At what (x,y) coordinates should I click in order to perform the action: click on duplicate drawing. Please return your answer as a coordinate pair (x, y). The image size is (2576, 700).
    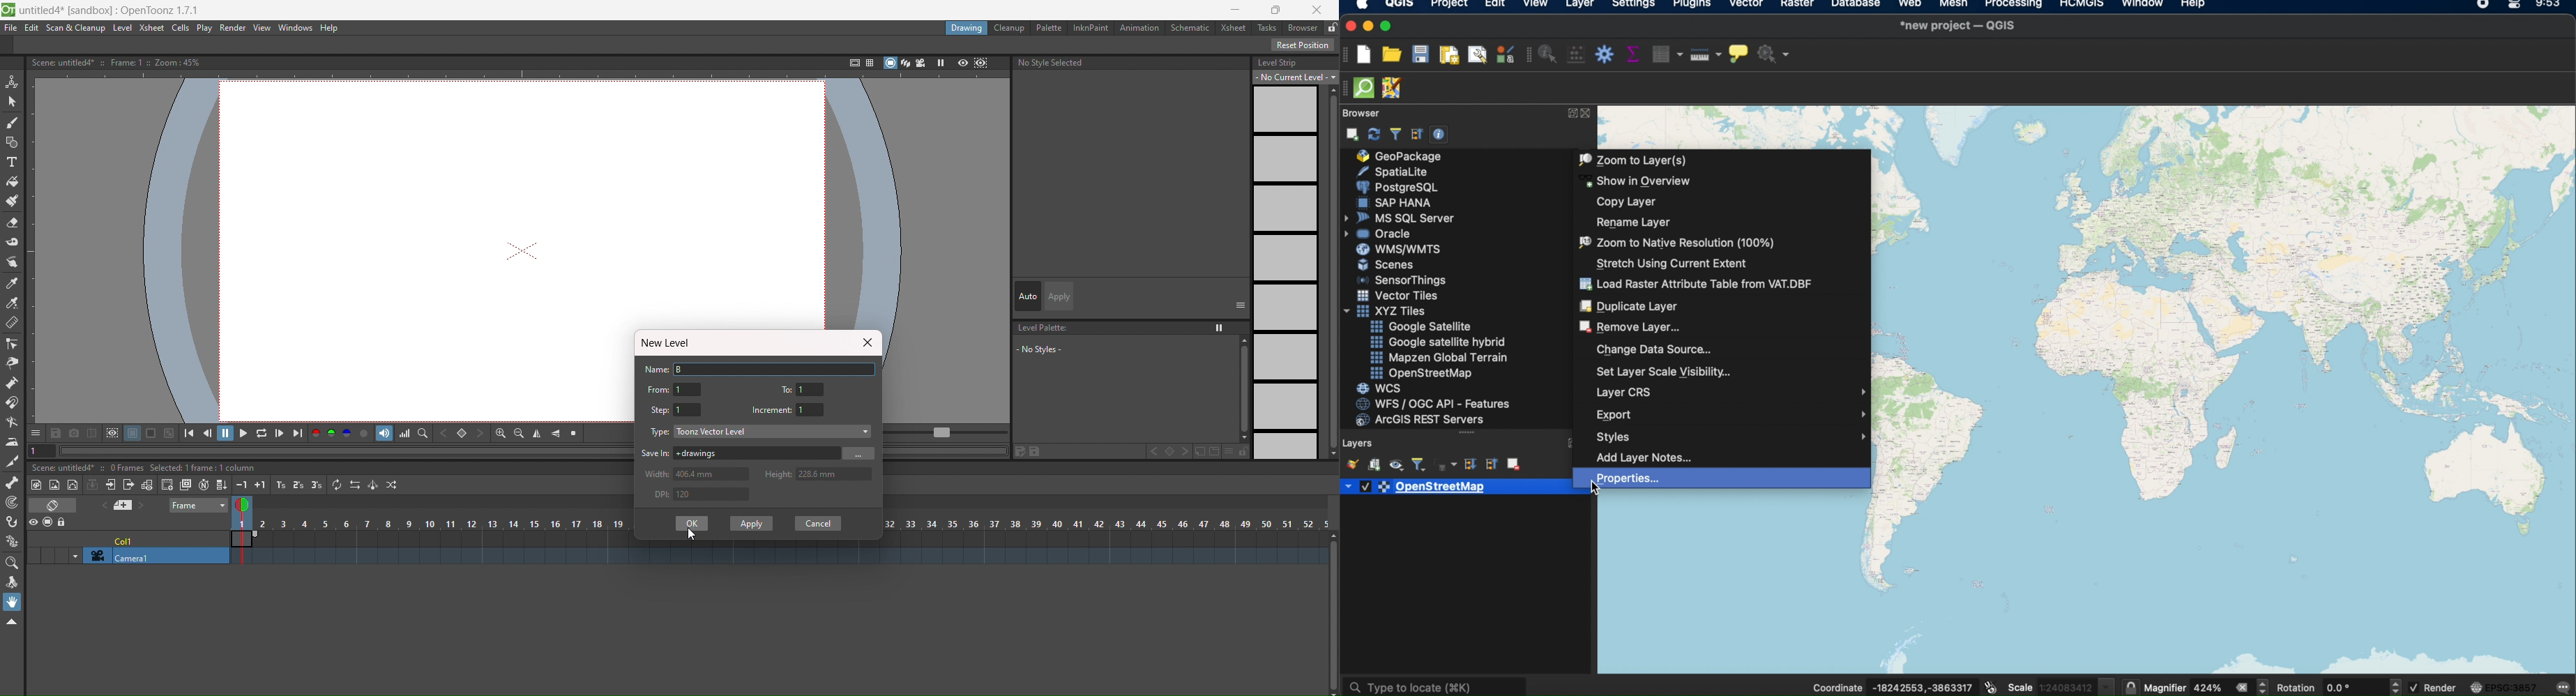
    Looking at the image, I should click on (185, 485).